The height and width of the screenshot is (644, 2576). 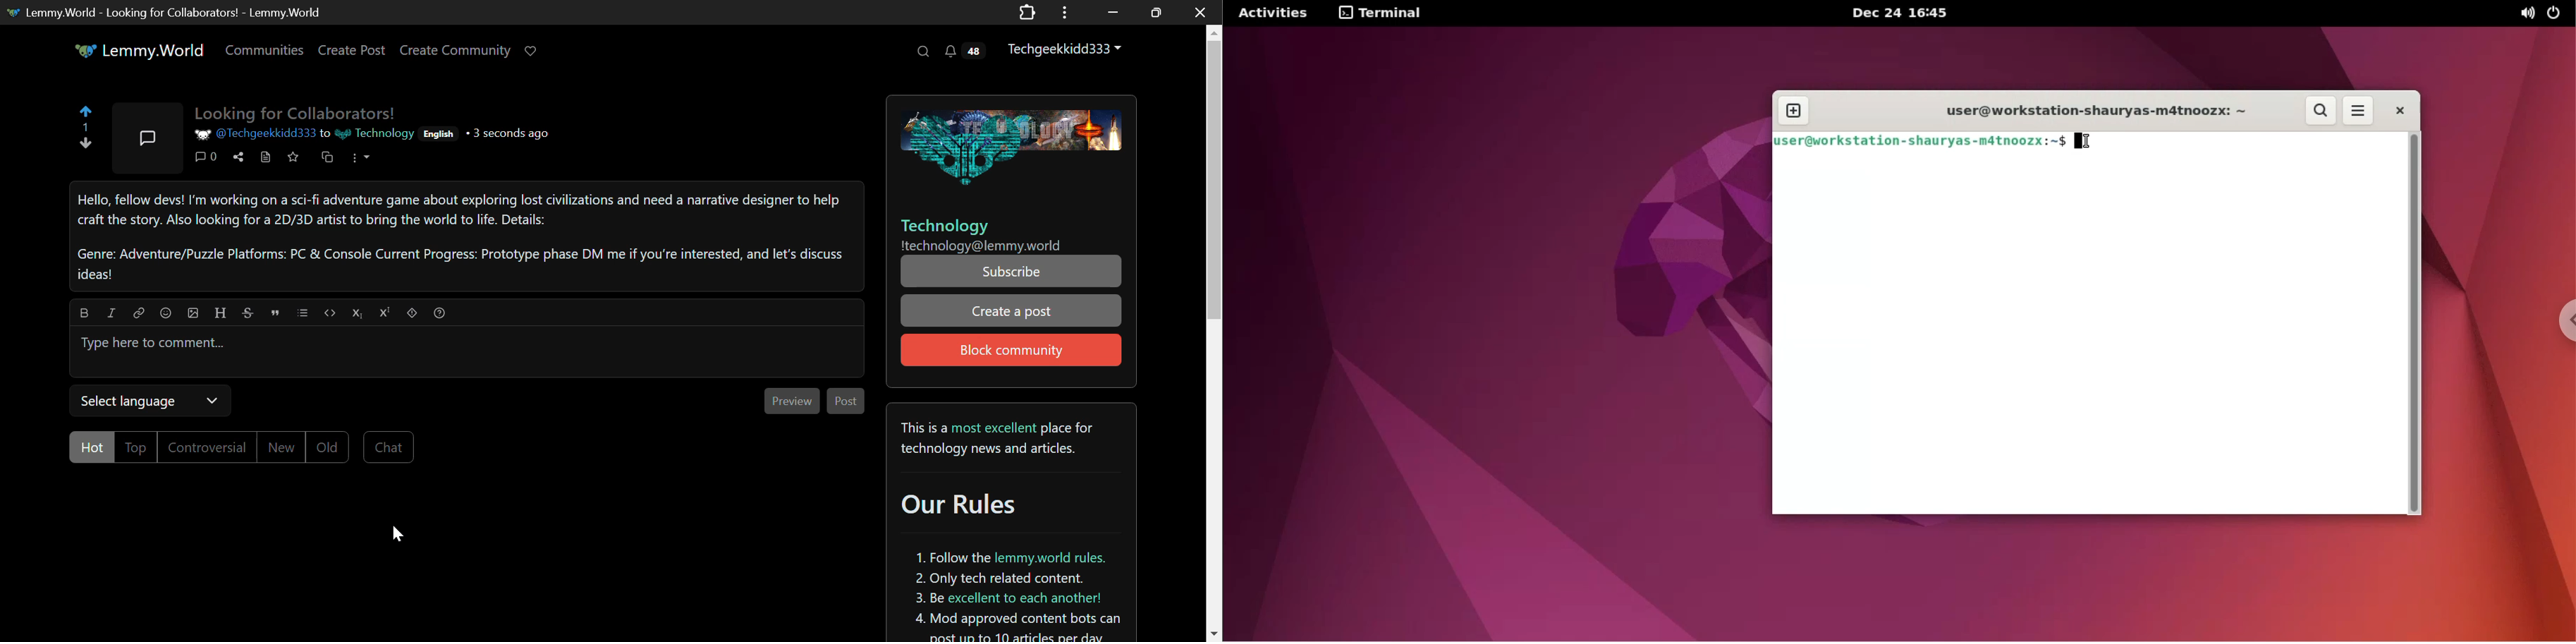 I want to click on Technology, so click(x=944, y=227).